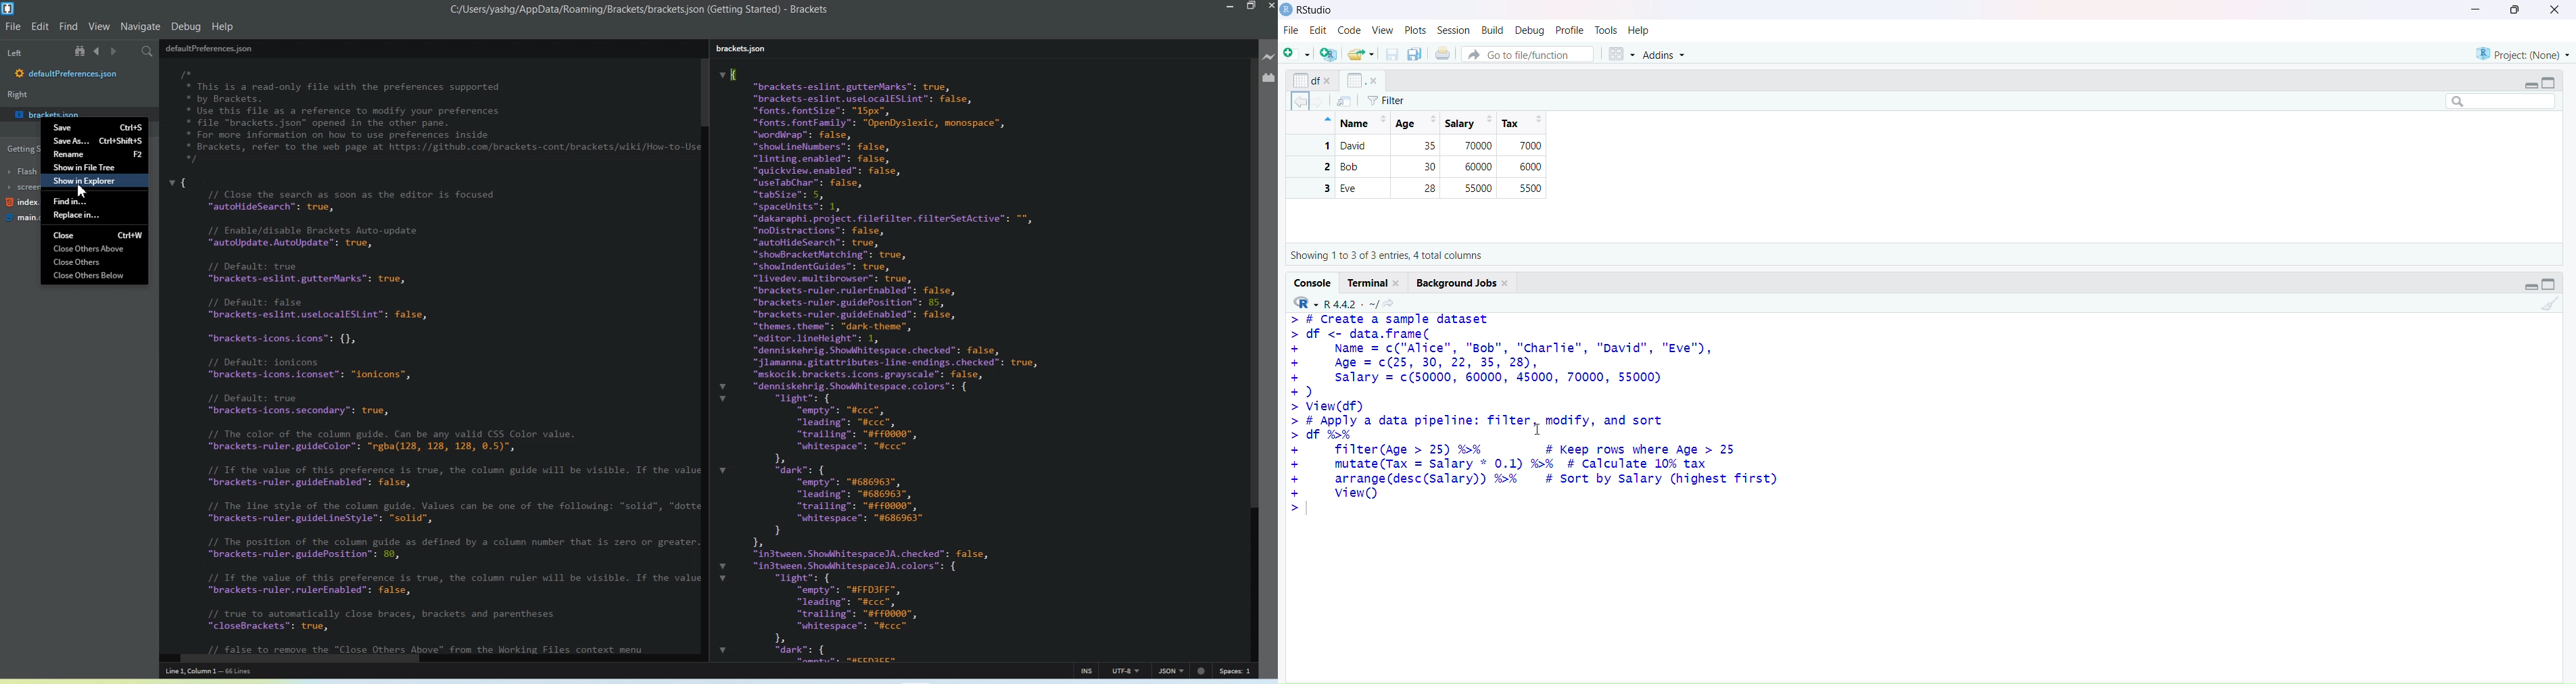 The image size is (2576, 700). What do you see at coordinates (1415, 30) in the screenshot?
I see `plots` at bounding box center [1415, 30].